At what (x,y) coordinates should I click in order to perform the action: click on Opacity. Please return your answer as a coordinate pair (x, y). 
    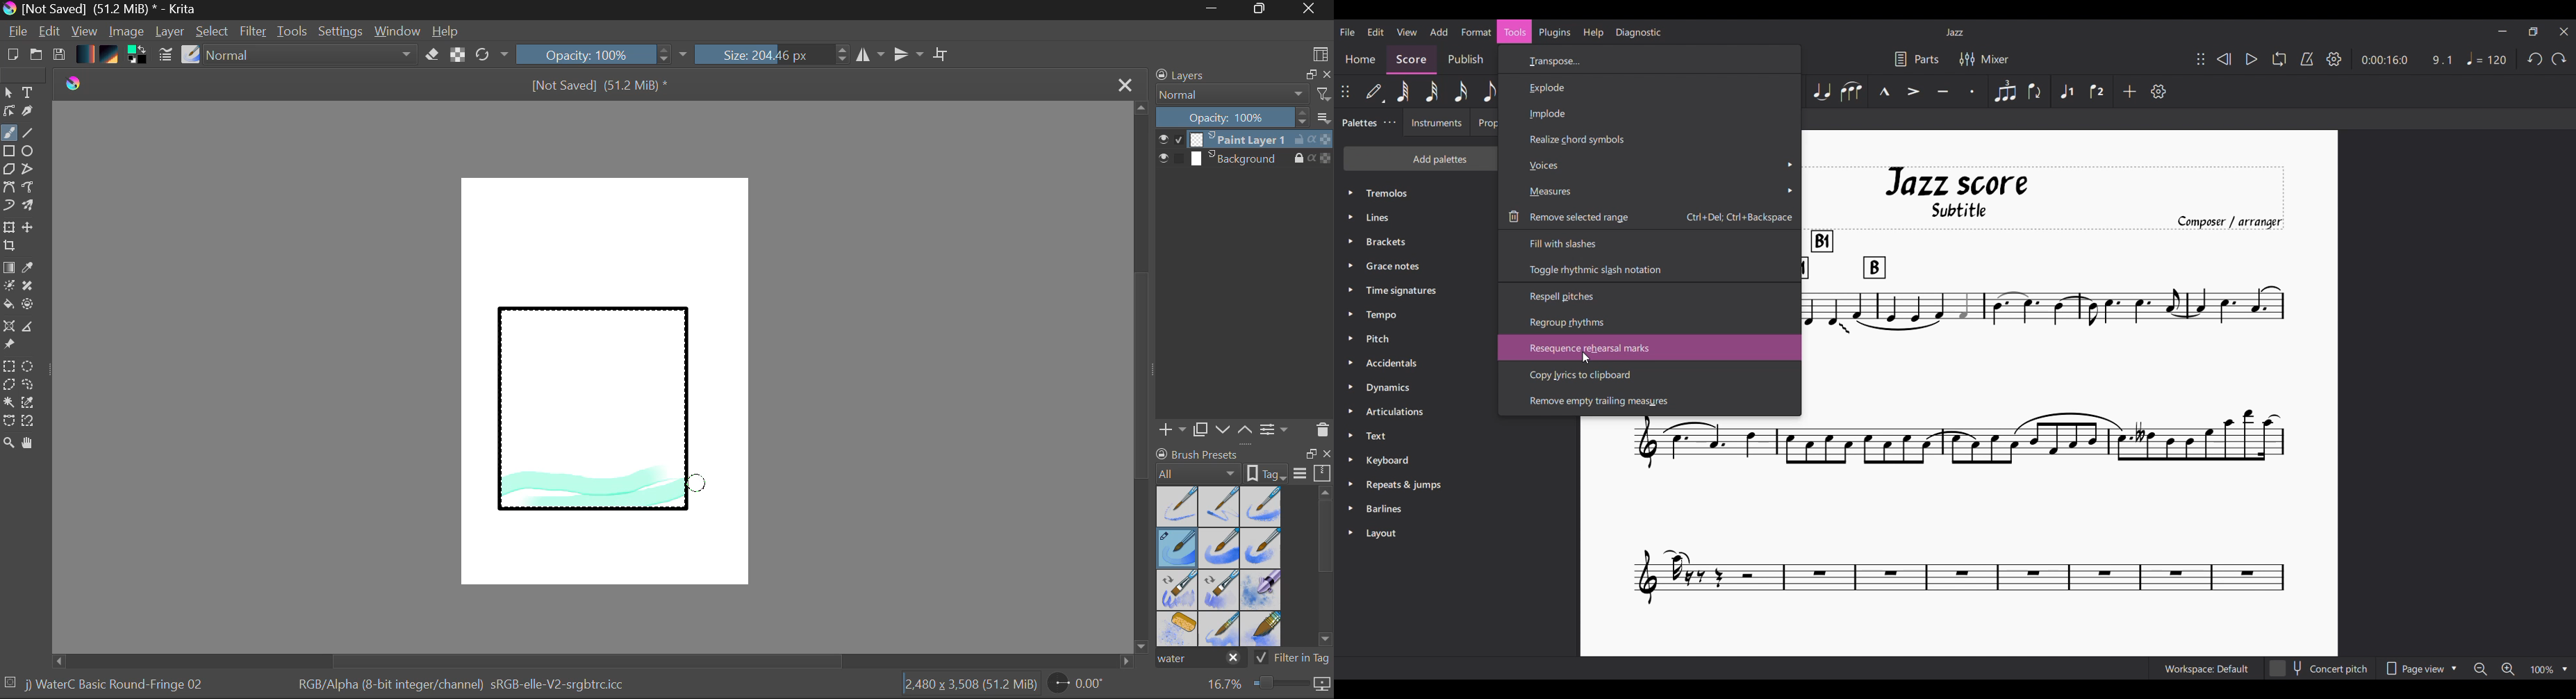
    Looking at the image, I should click on (604, 54).